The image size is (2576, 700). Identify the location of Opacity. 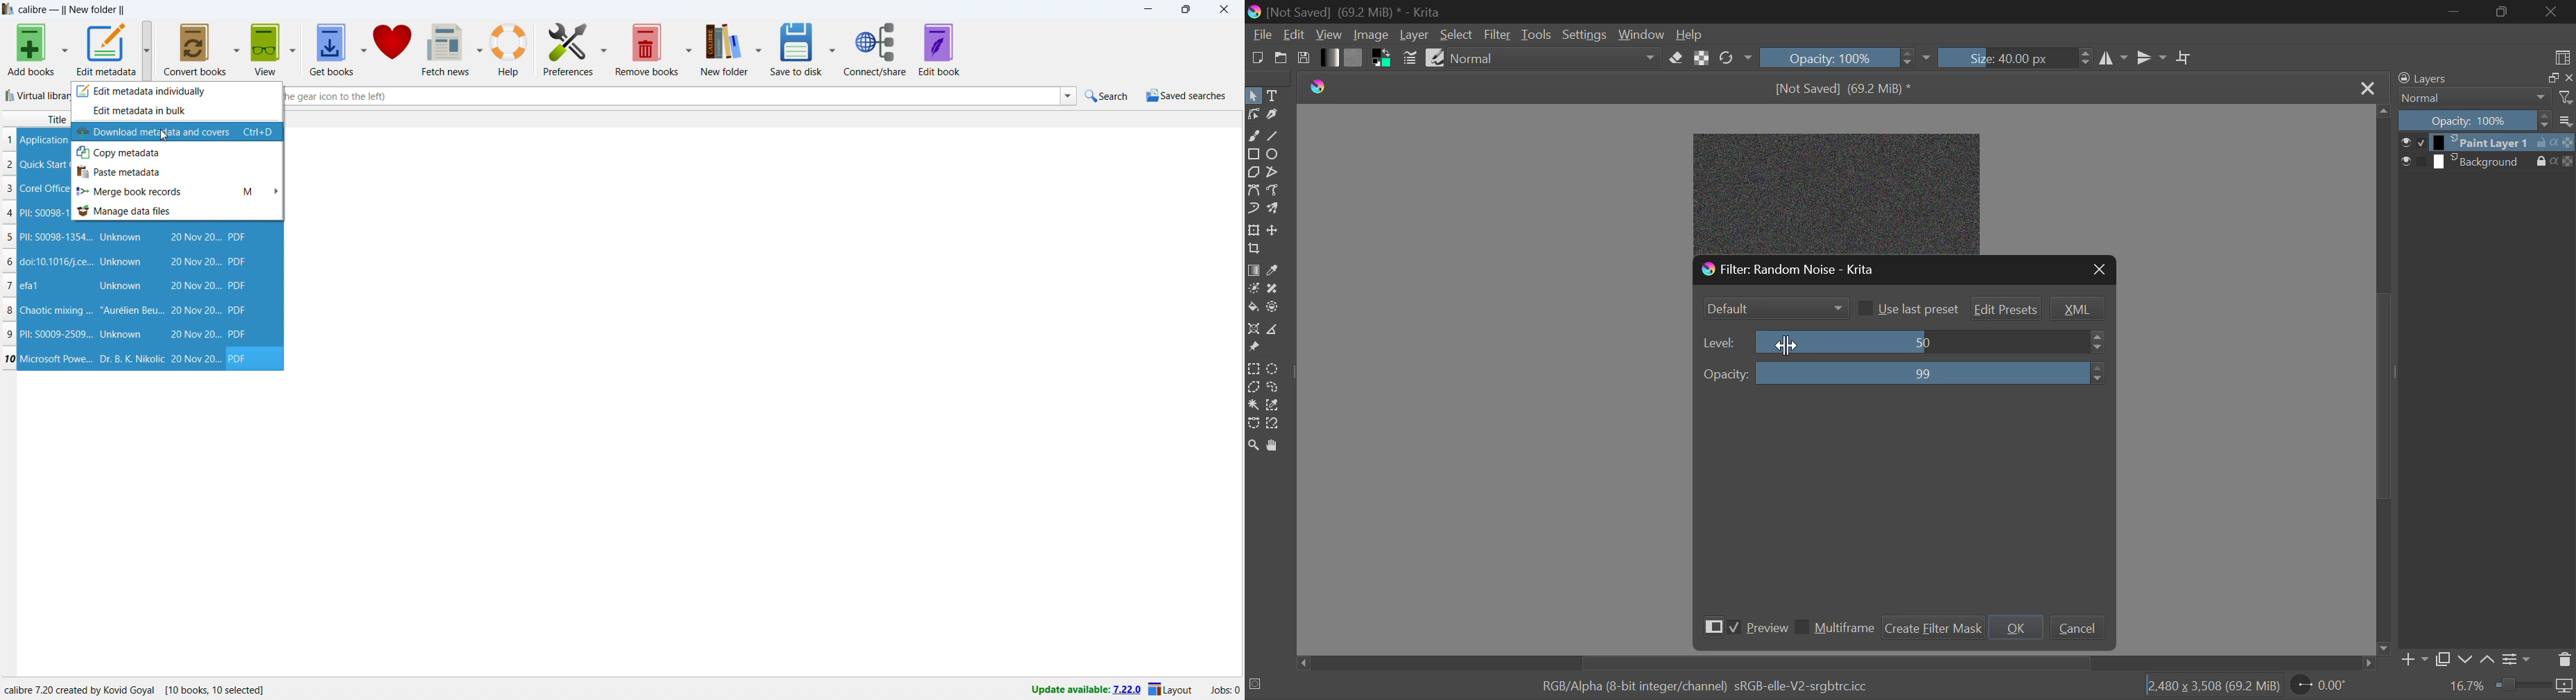
(2473, 121).